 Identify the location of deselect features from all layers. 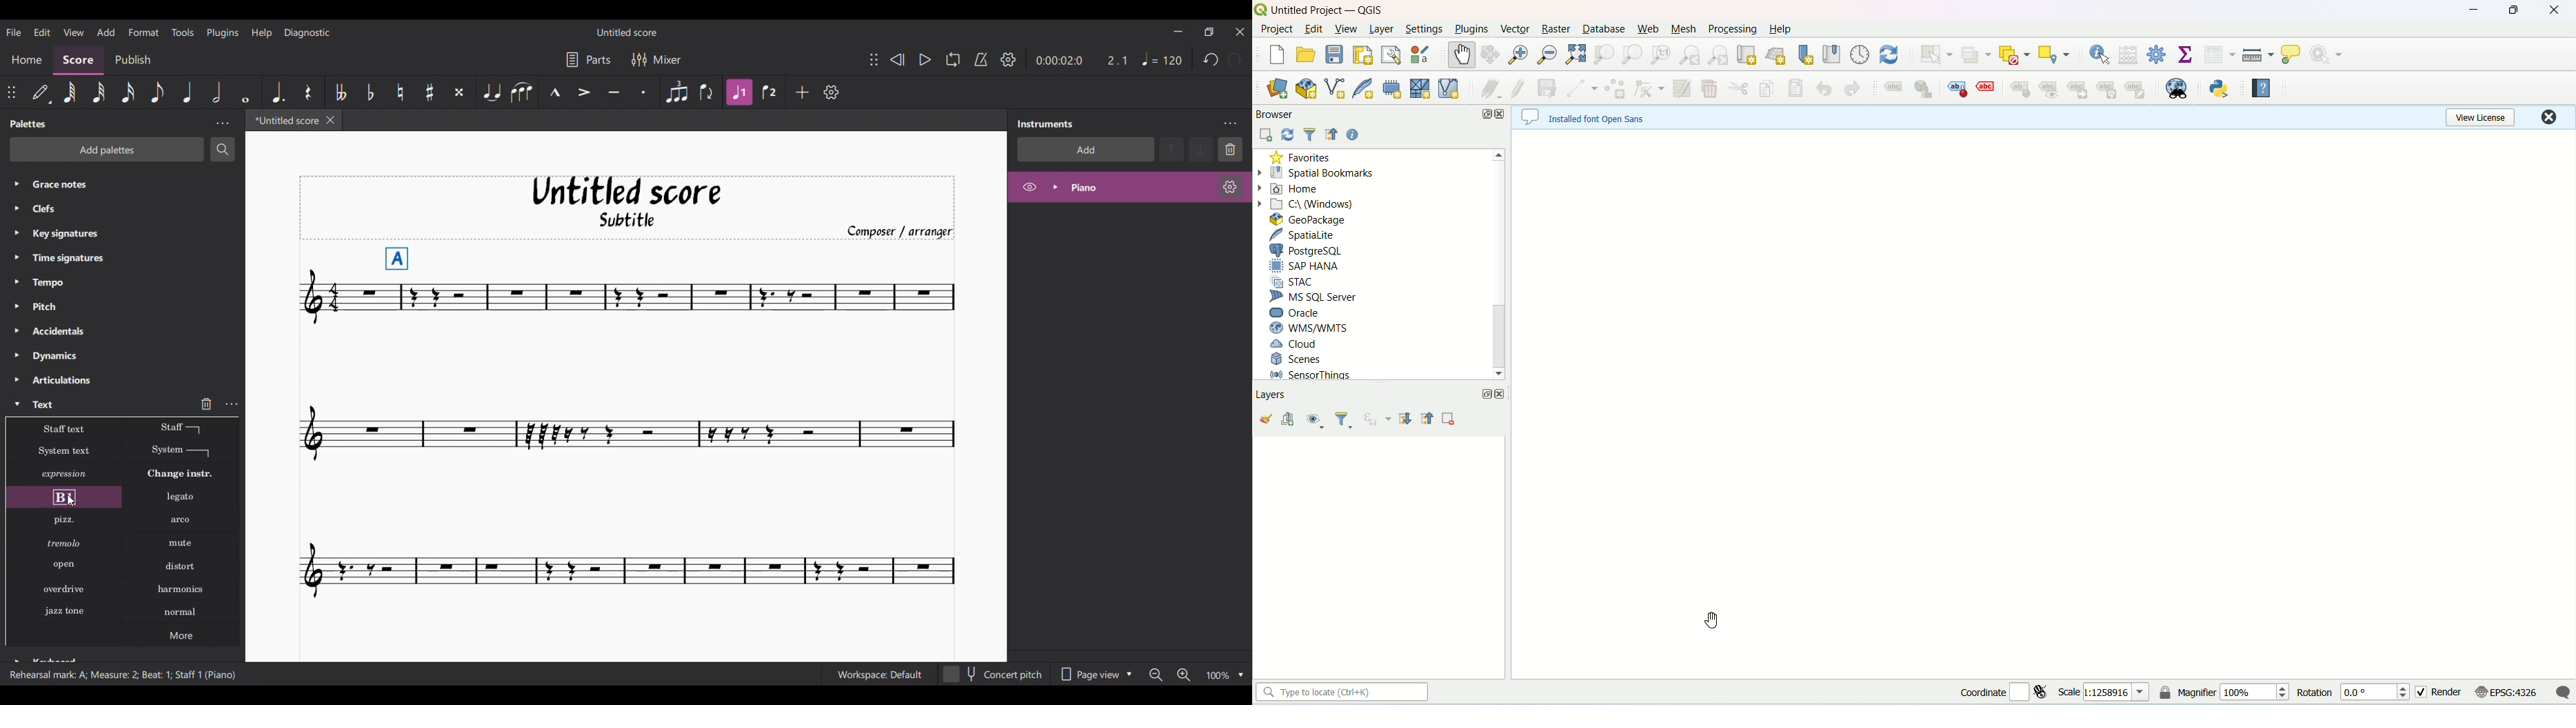
(2018, 54).